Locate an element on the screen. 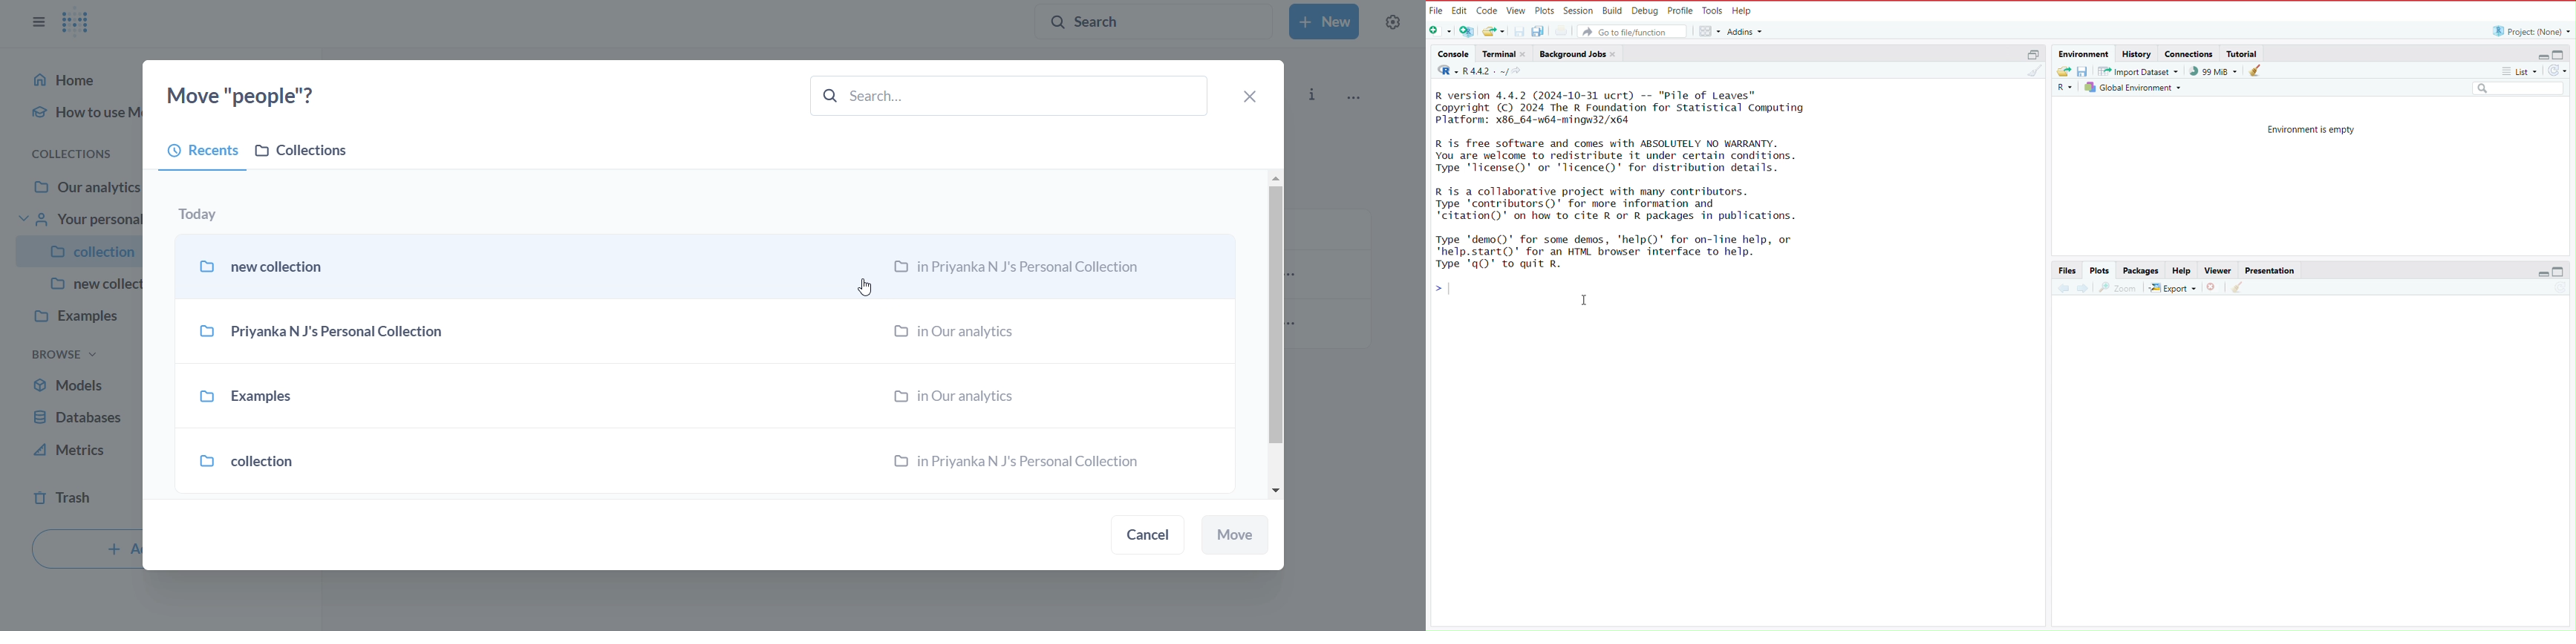 This screenshot has width=2576, height=644. go to file/function is located at coordinates (1634, 31).